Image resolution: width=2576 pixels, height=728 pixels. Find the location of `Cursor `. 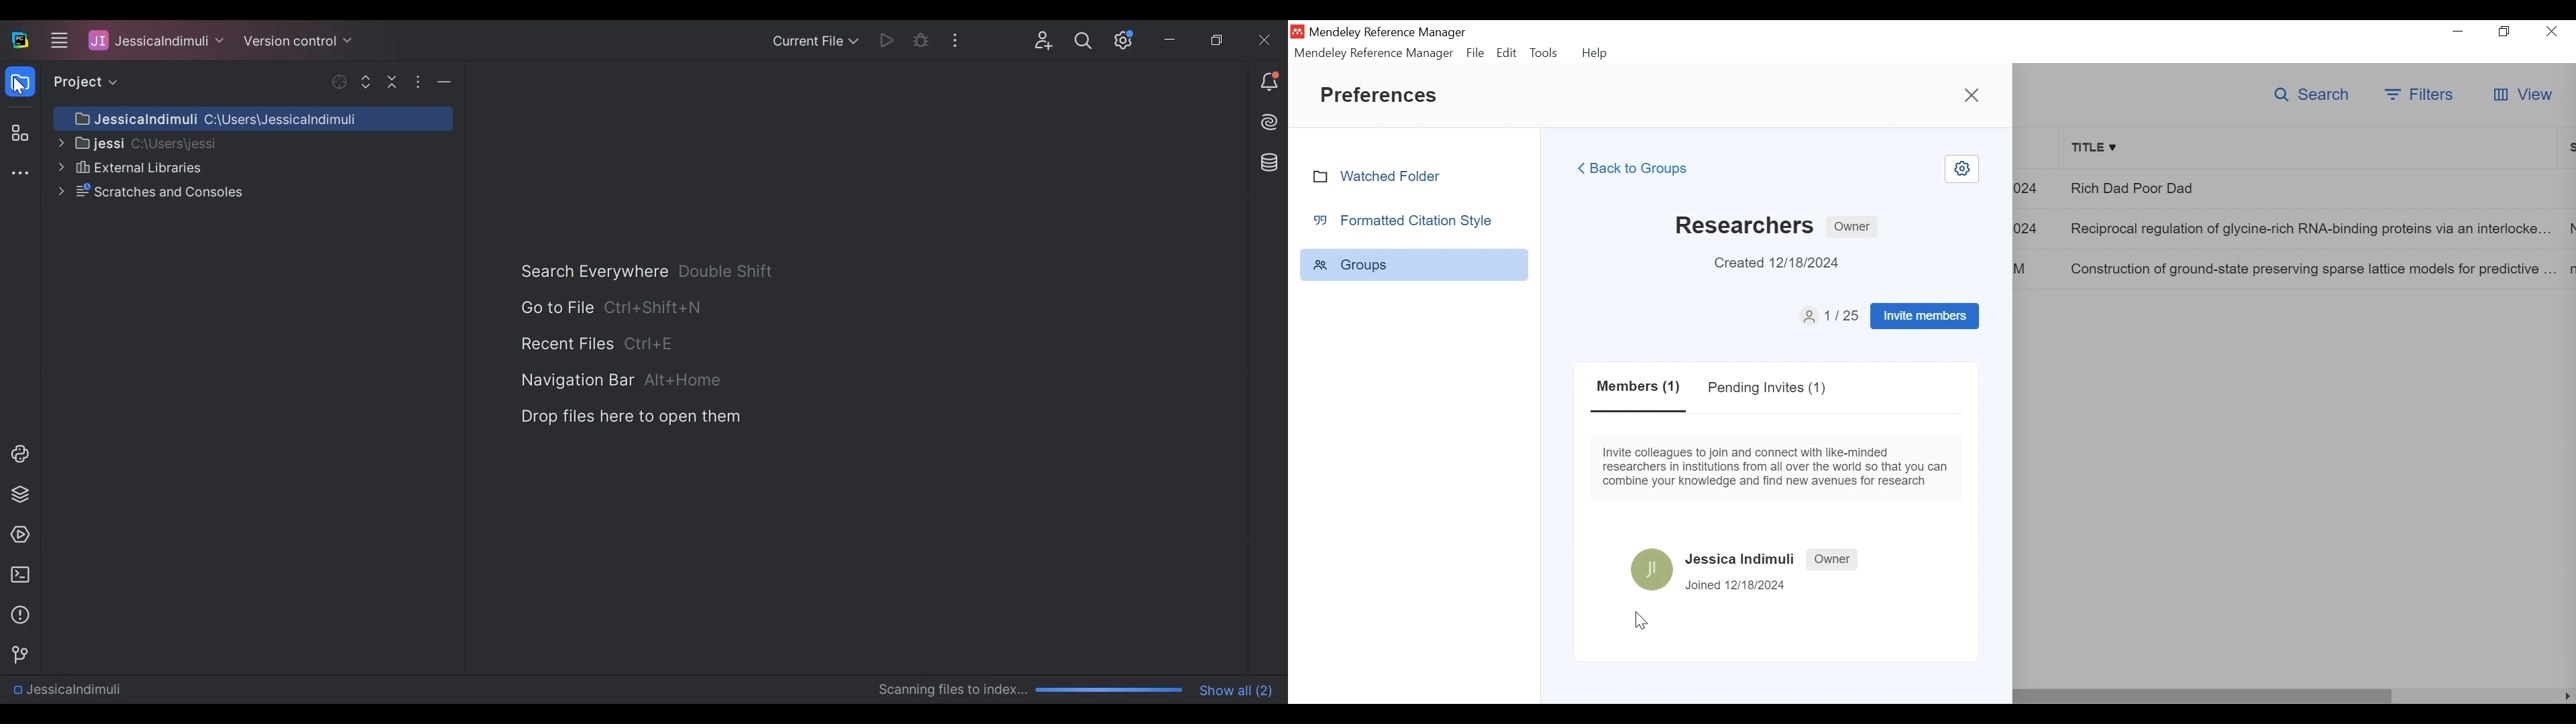

Cursor  is located at coordinates (1642, 621).